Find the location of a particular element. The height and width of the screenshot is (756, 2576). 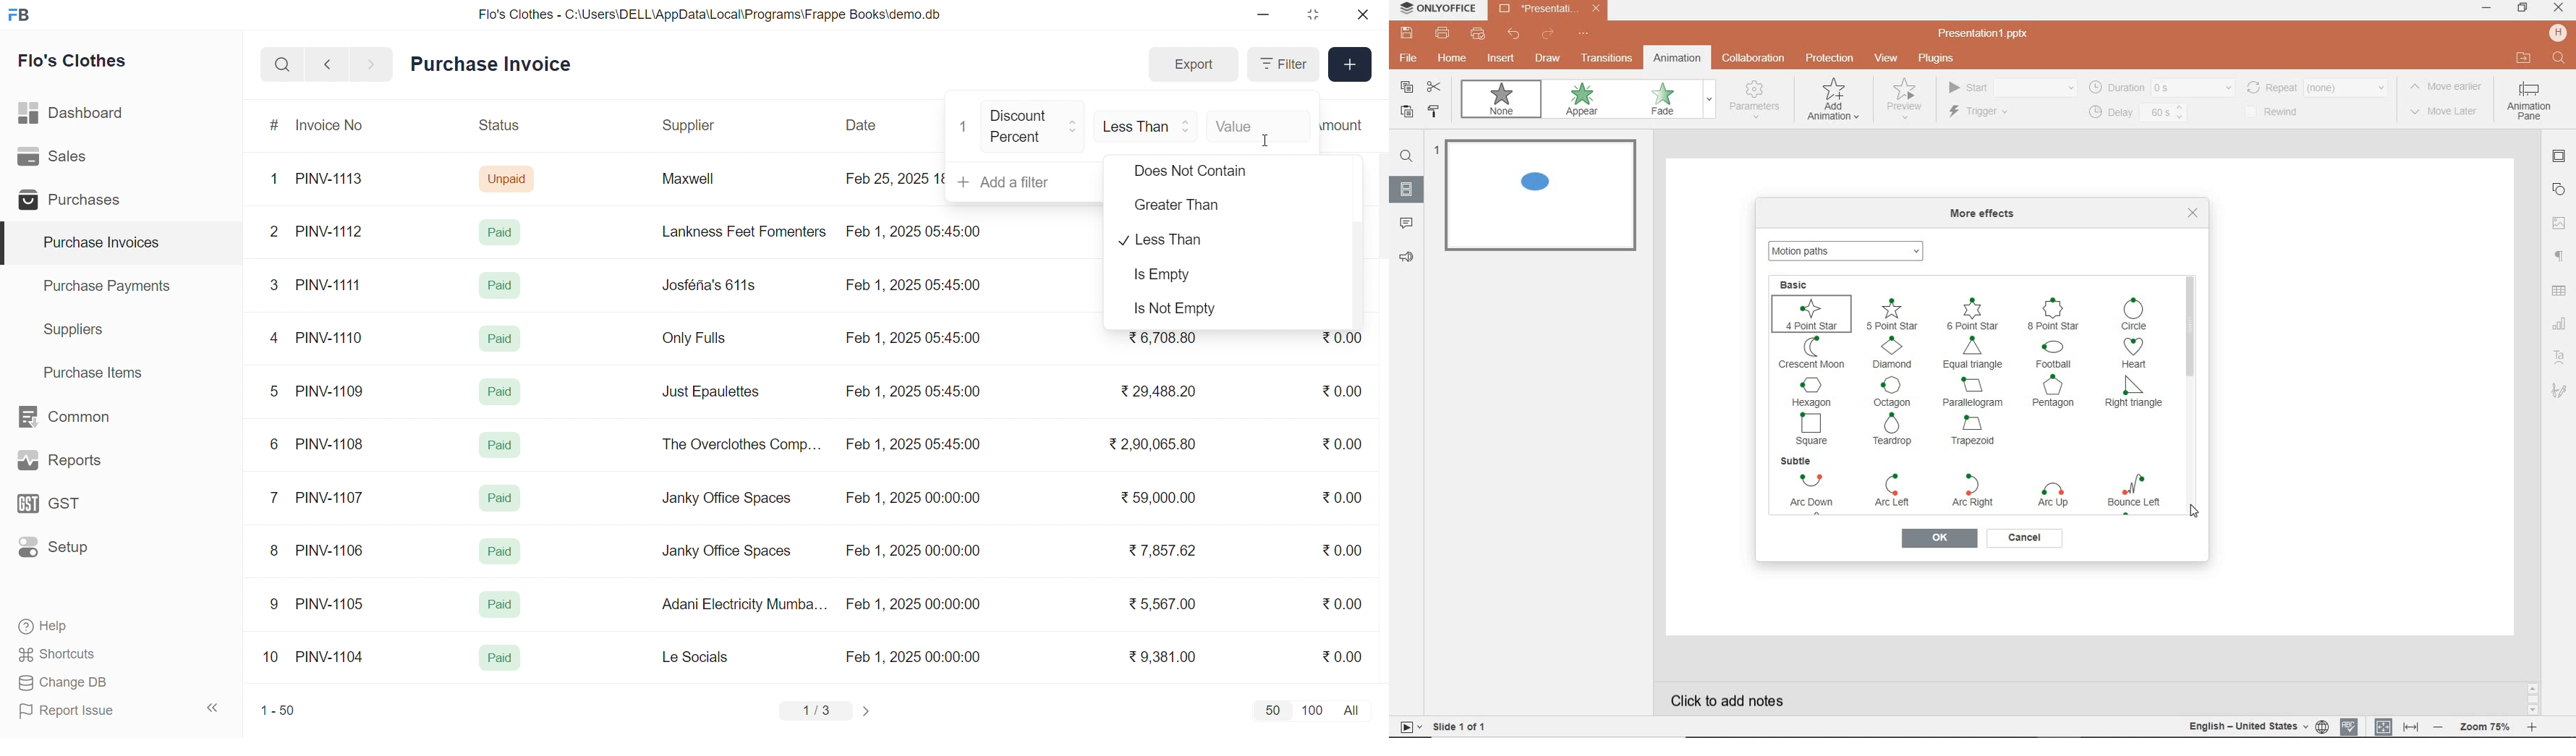

CLOSE is located at coordinates (2558, 8).